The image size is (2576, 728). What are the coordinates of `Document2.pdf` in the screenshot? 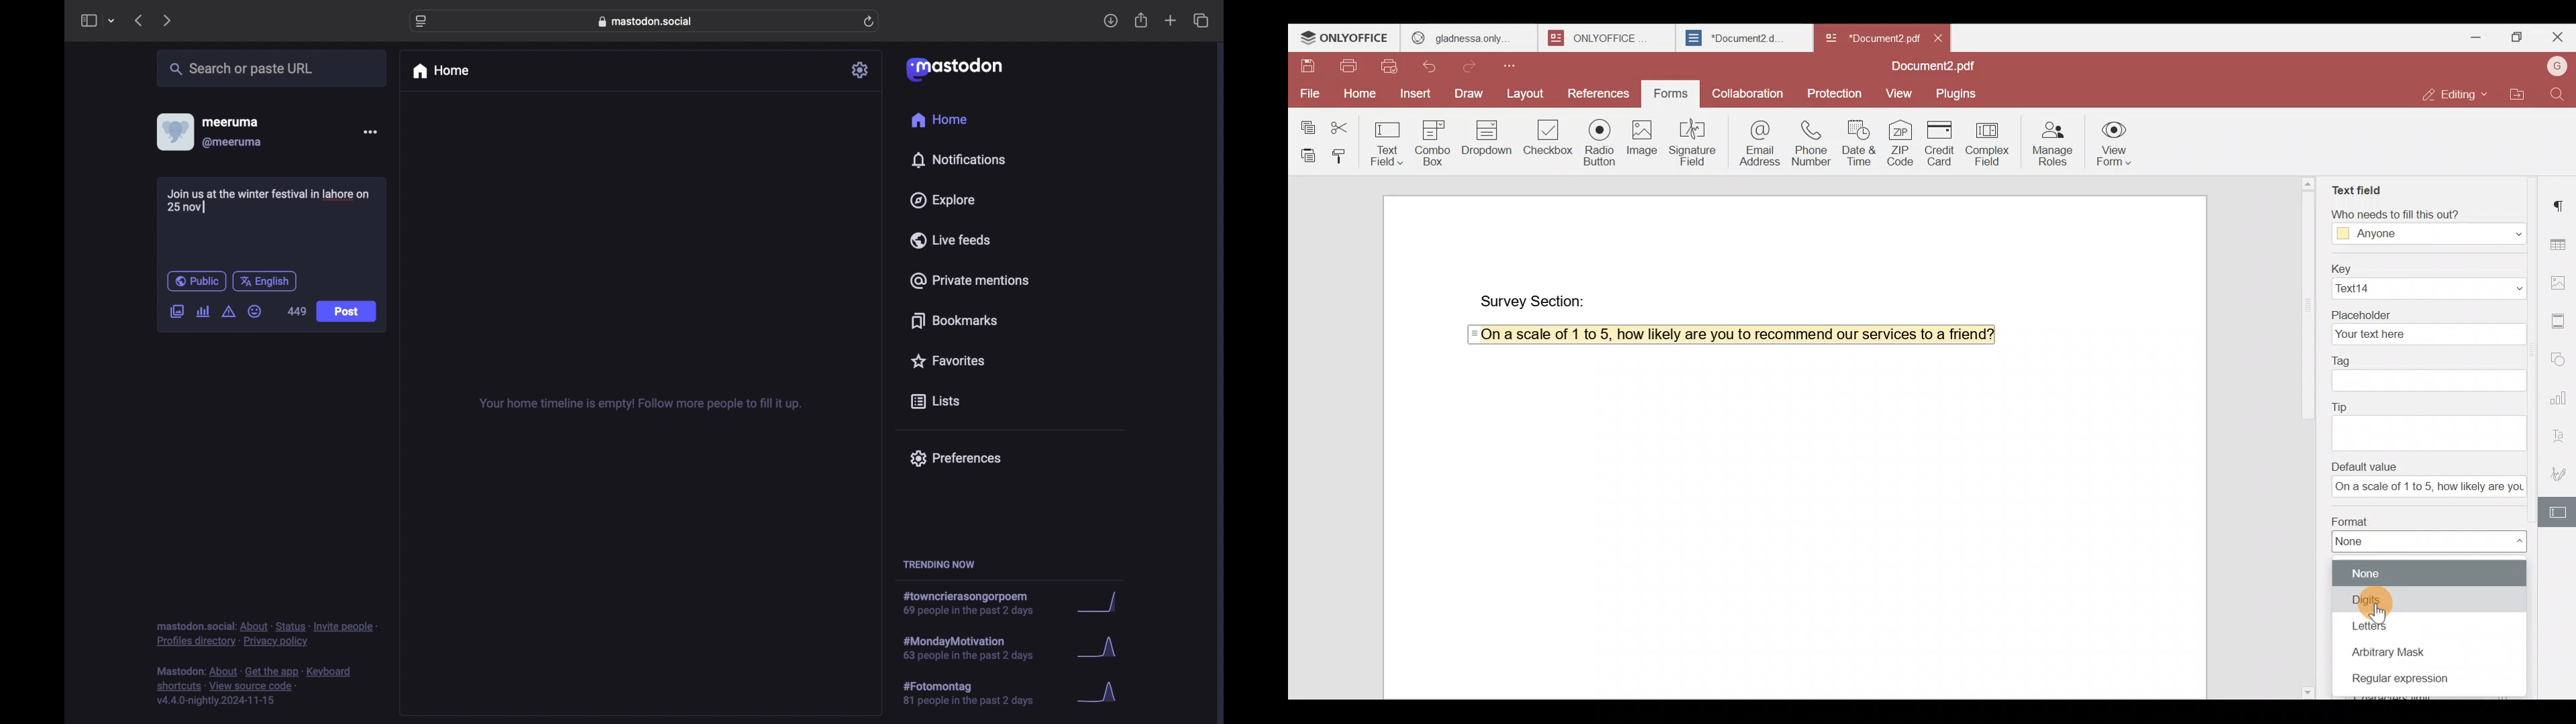 It's located at (1929, 67).